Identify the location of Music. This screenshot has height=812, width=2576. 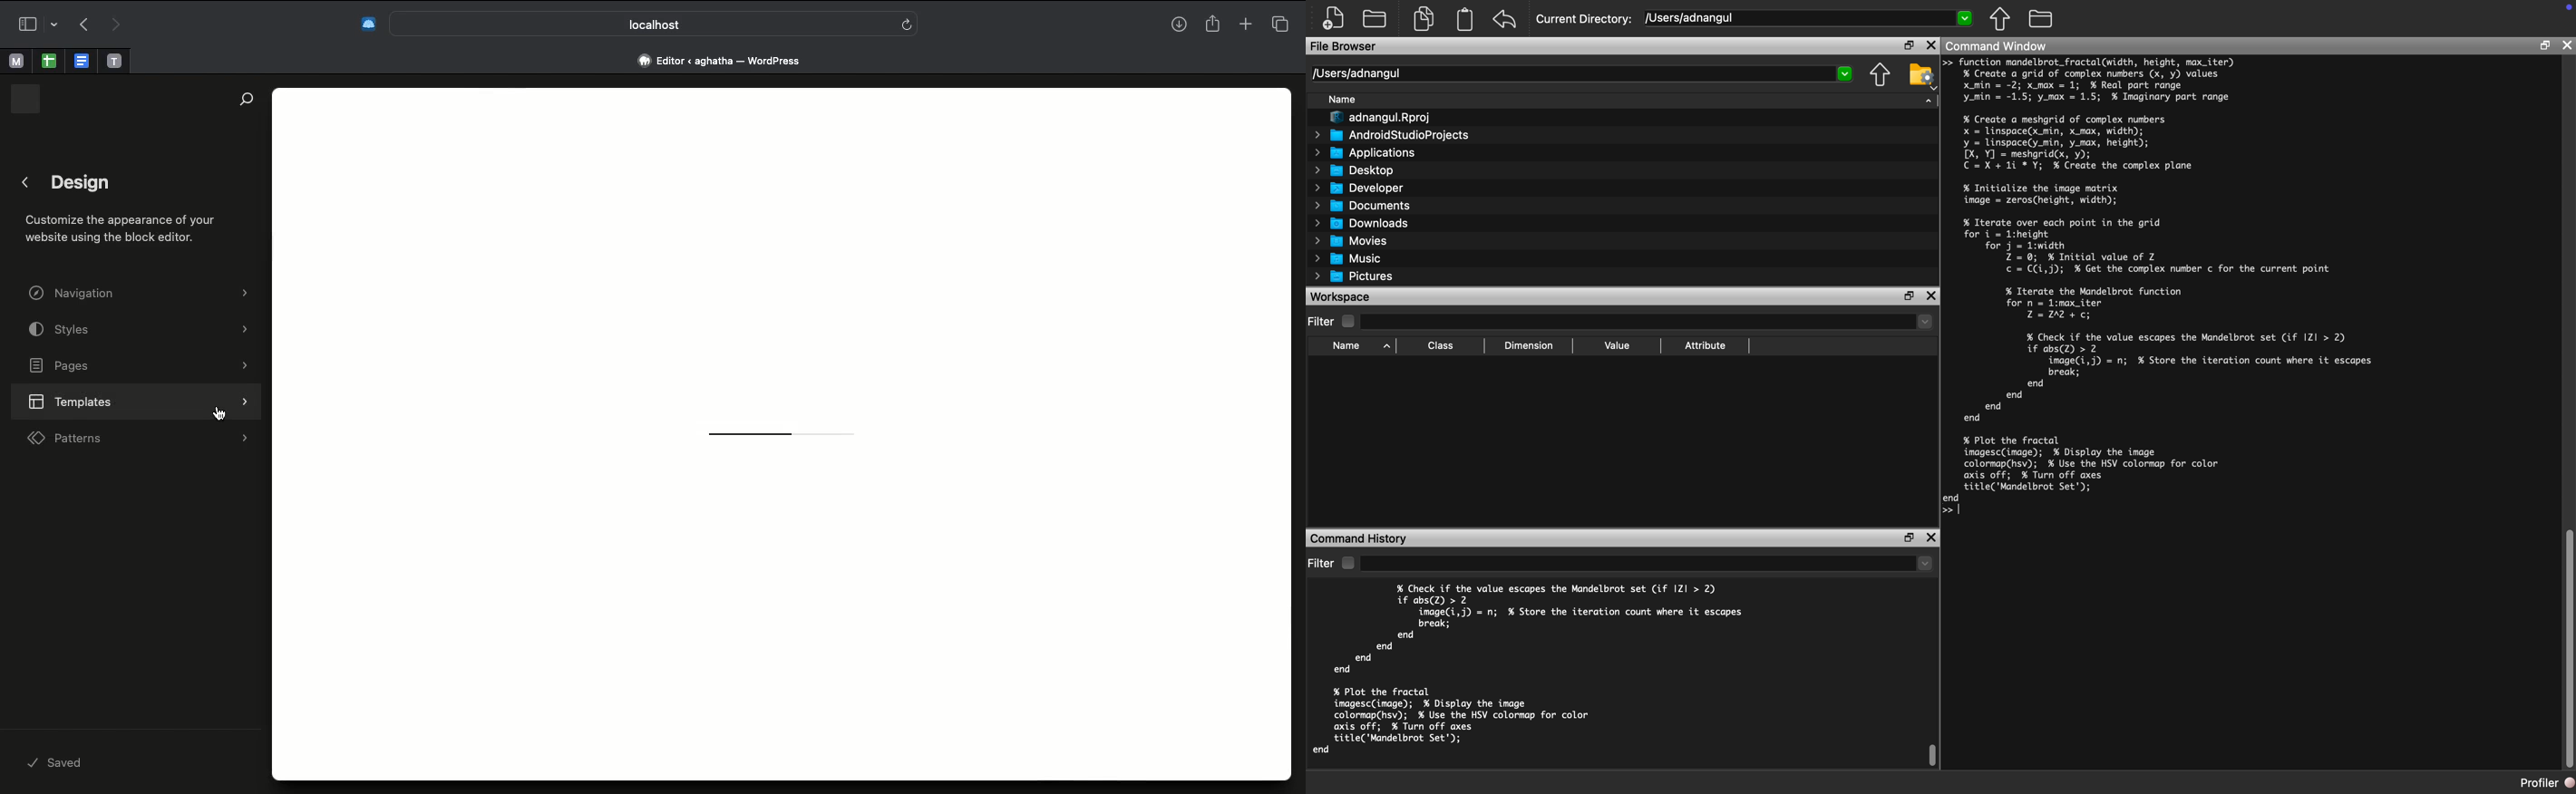
(1349, 259).